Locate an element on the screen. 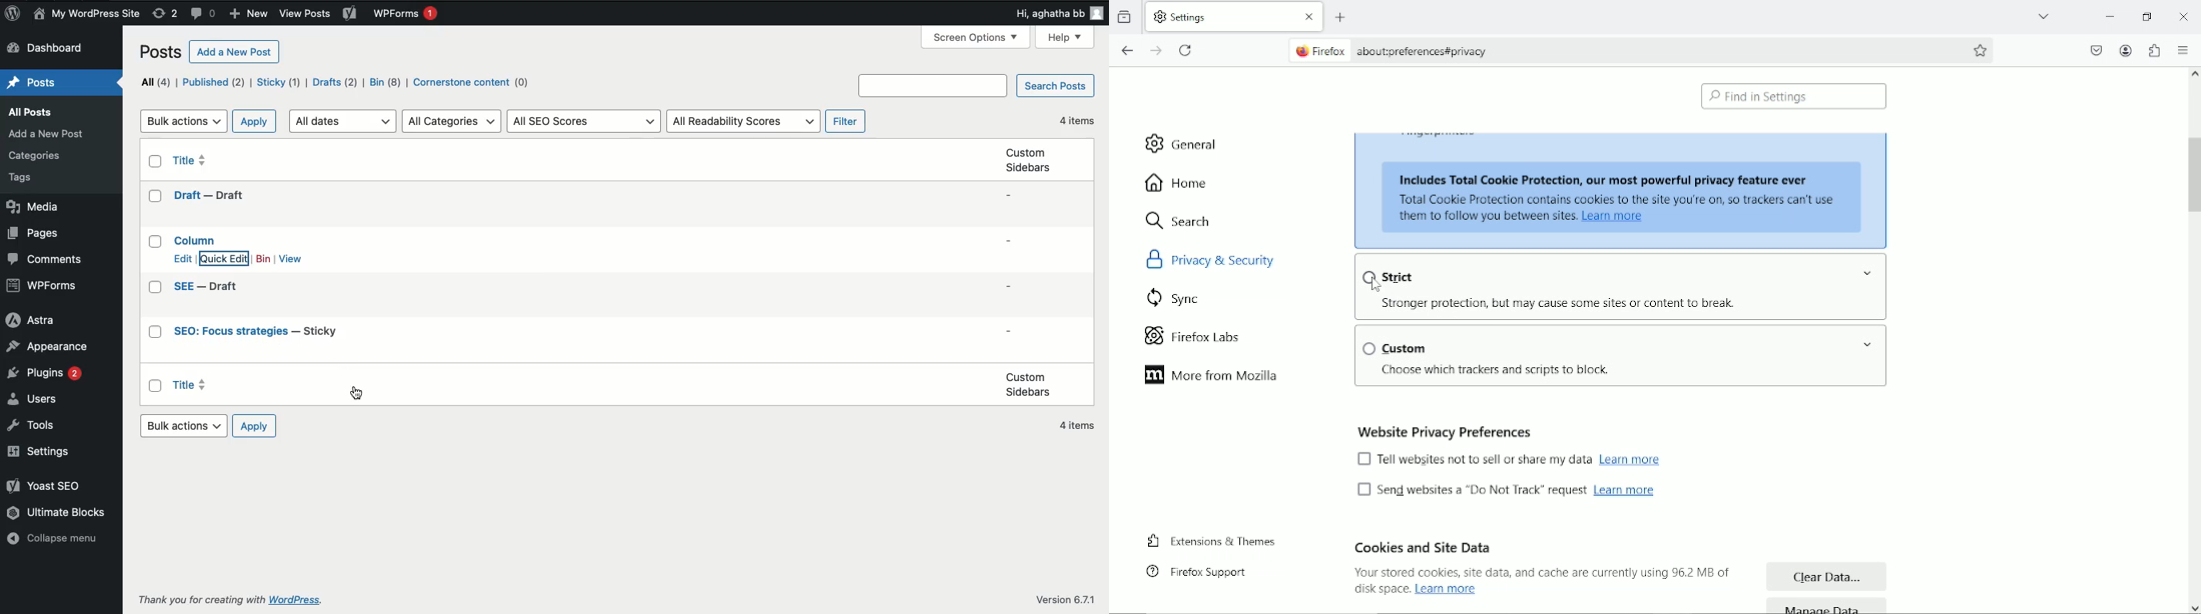  Learn more is located at coordinates (1630, 460).